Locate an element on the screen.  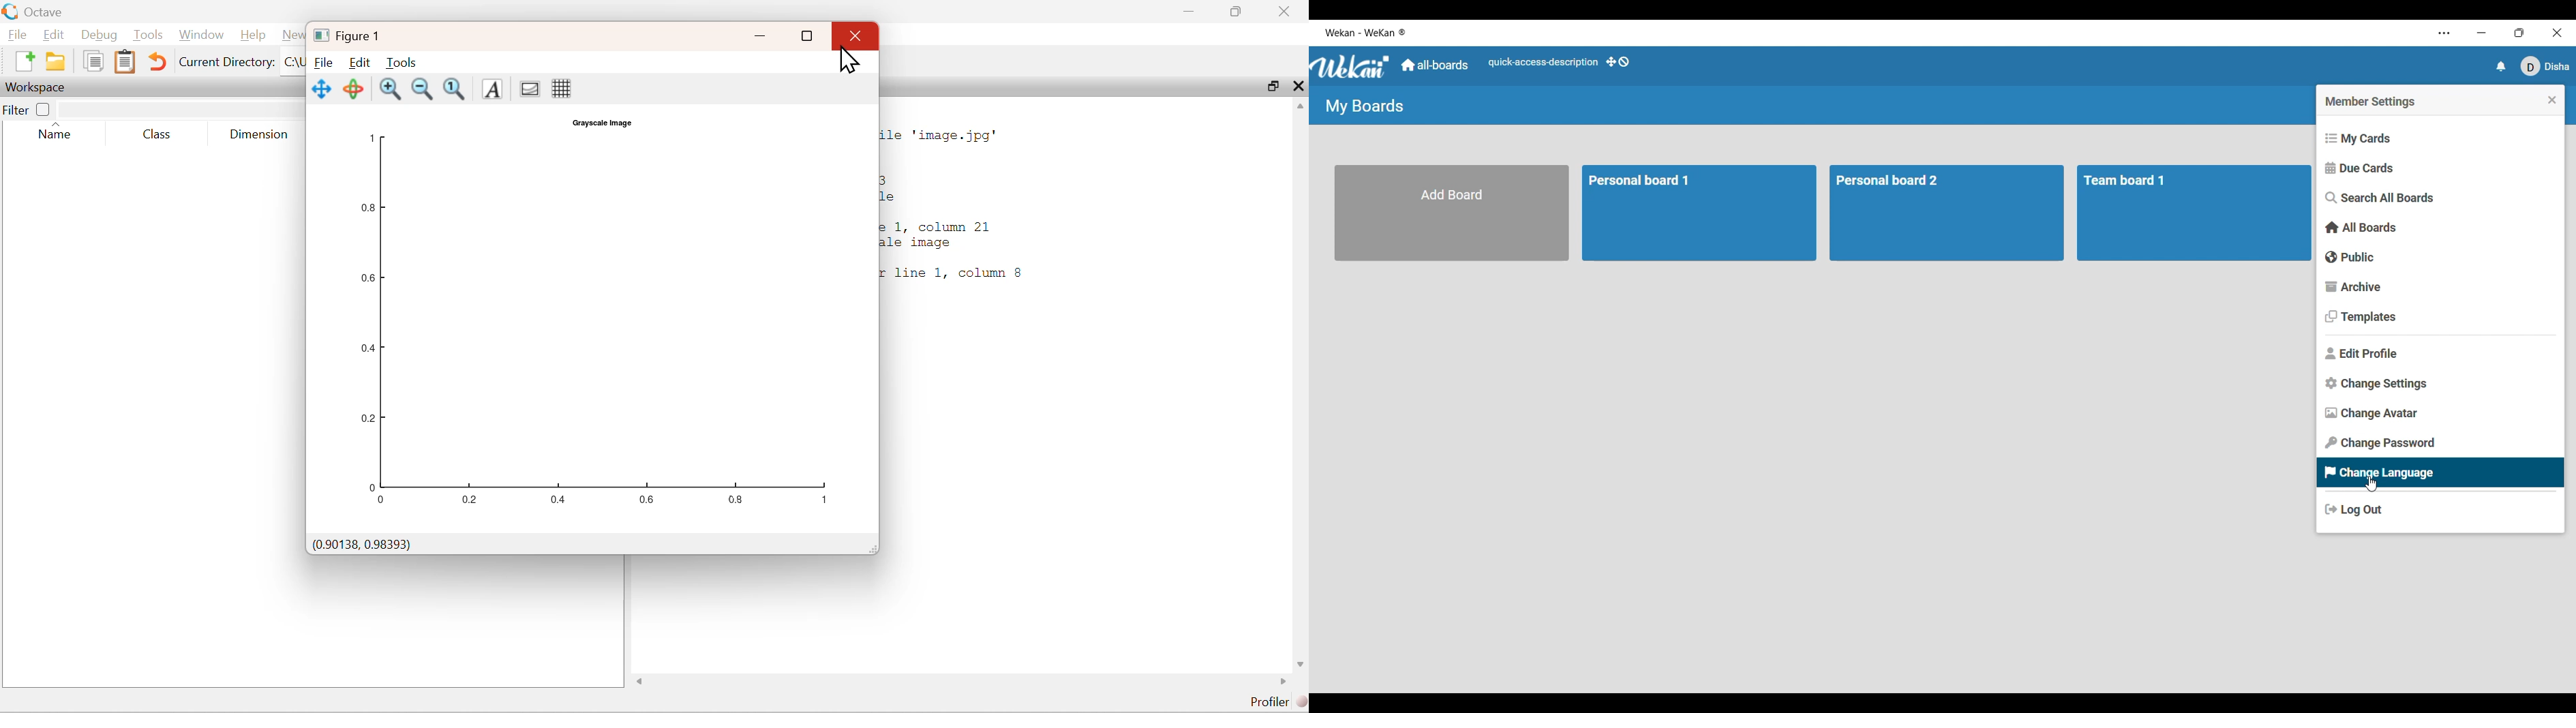
Change settings is located at coordinates (2441, 384).